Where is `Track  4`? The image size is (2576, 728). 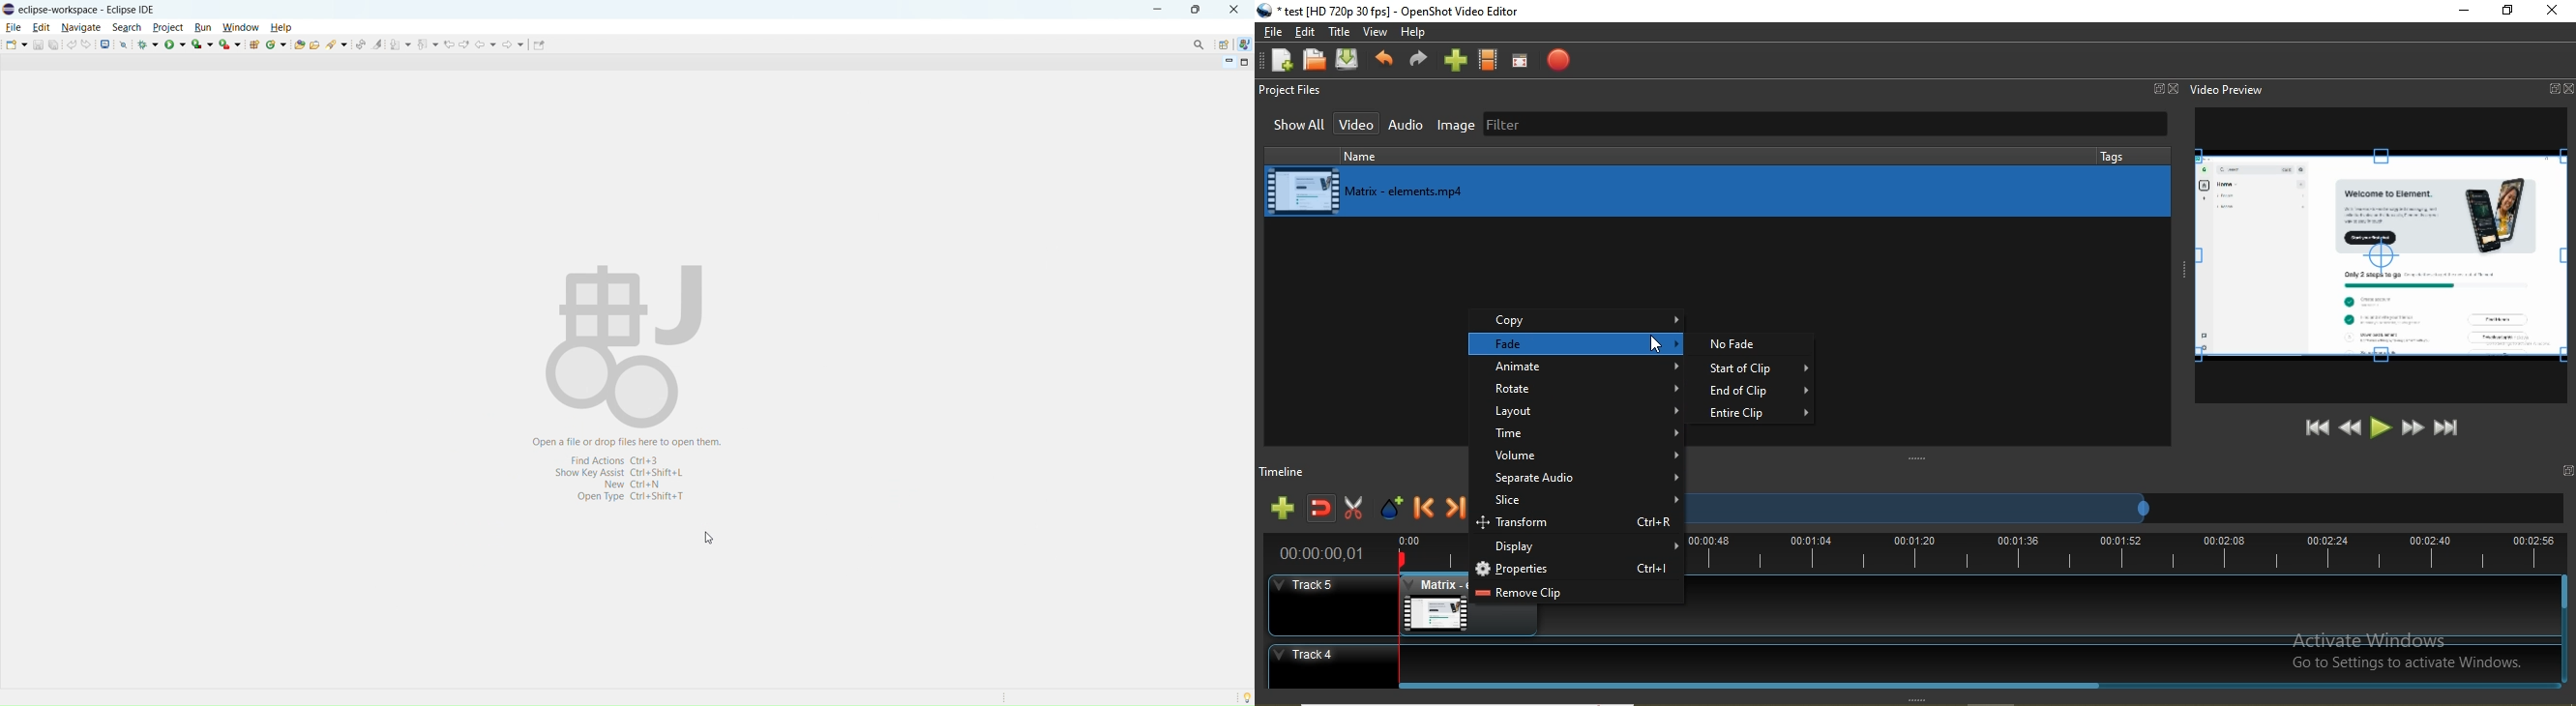 Track  4 is located at coordinates (1904, 661).